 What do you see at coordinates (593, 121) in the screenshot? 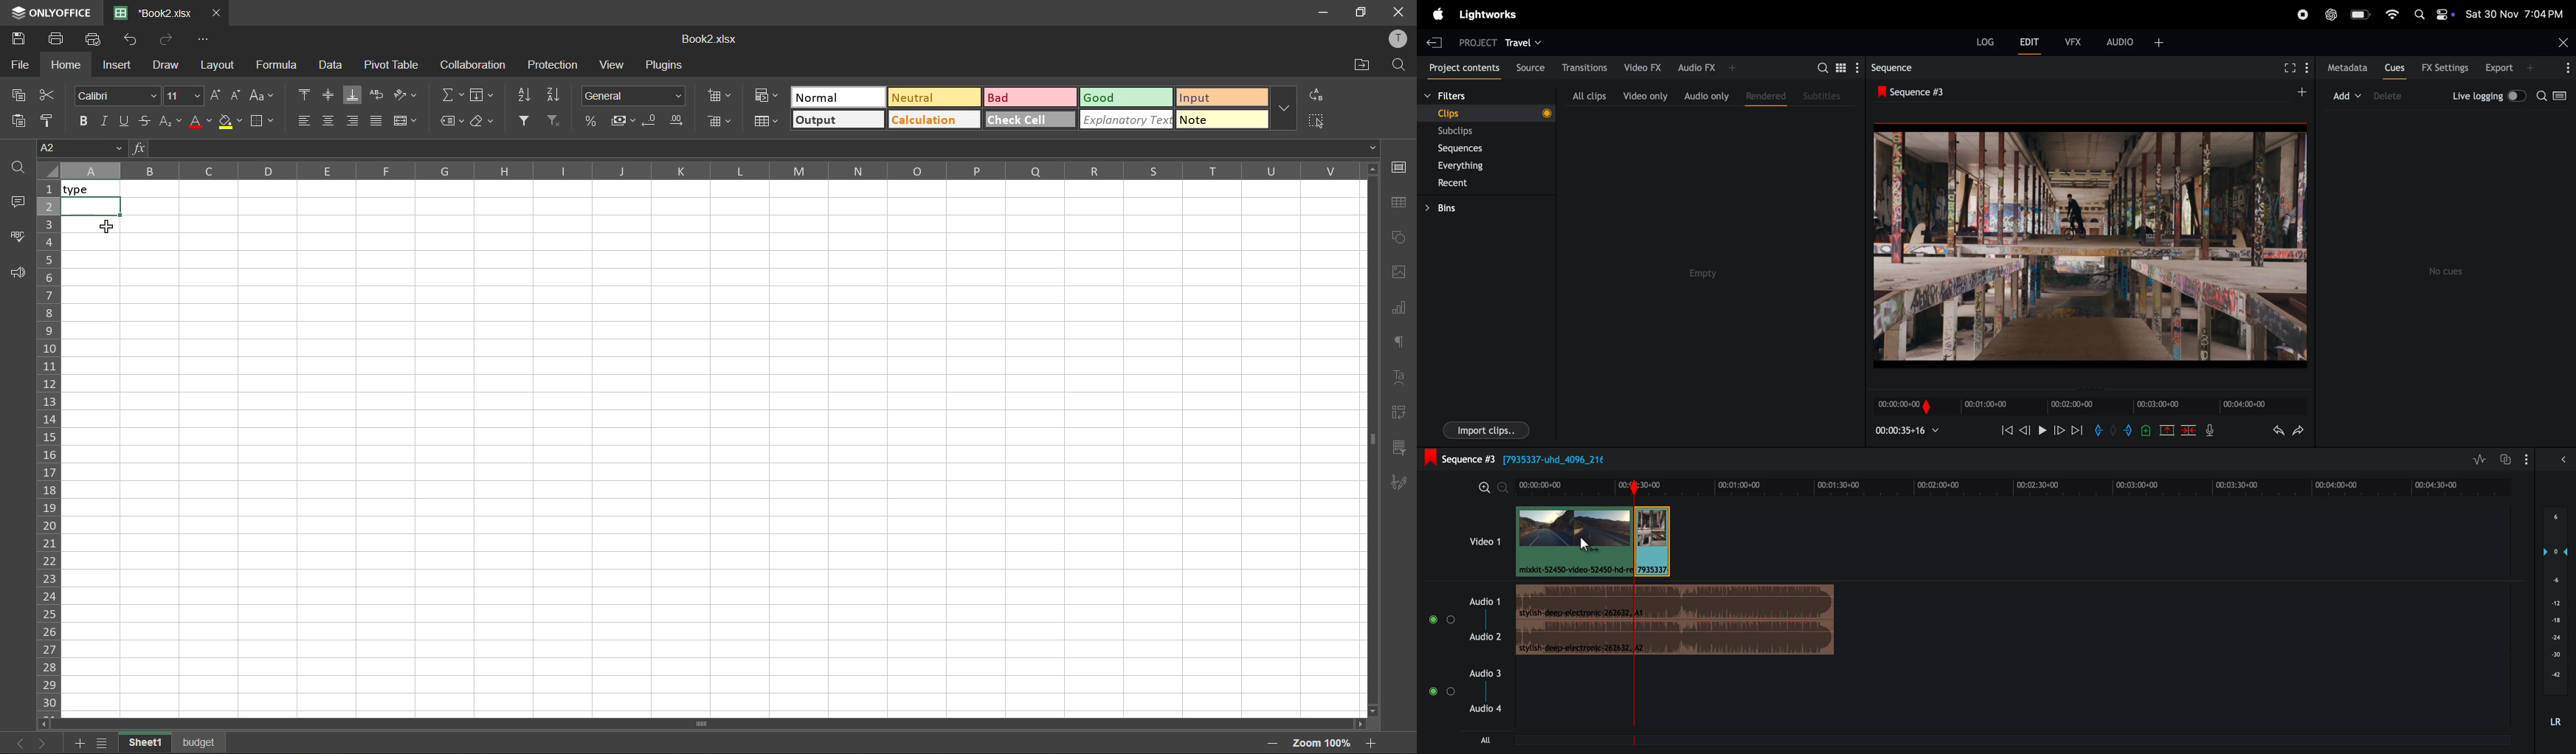
I see `percent` at bounding box center [593, 121].